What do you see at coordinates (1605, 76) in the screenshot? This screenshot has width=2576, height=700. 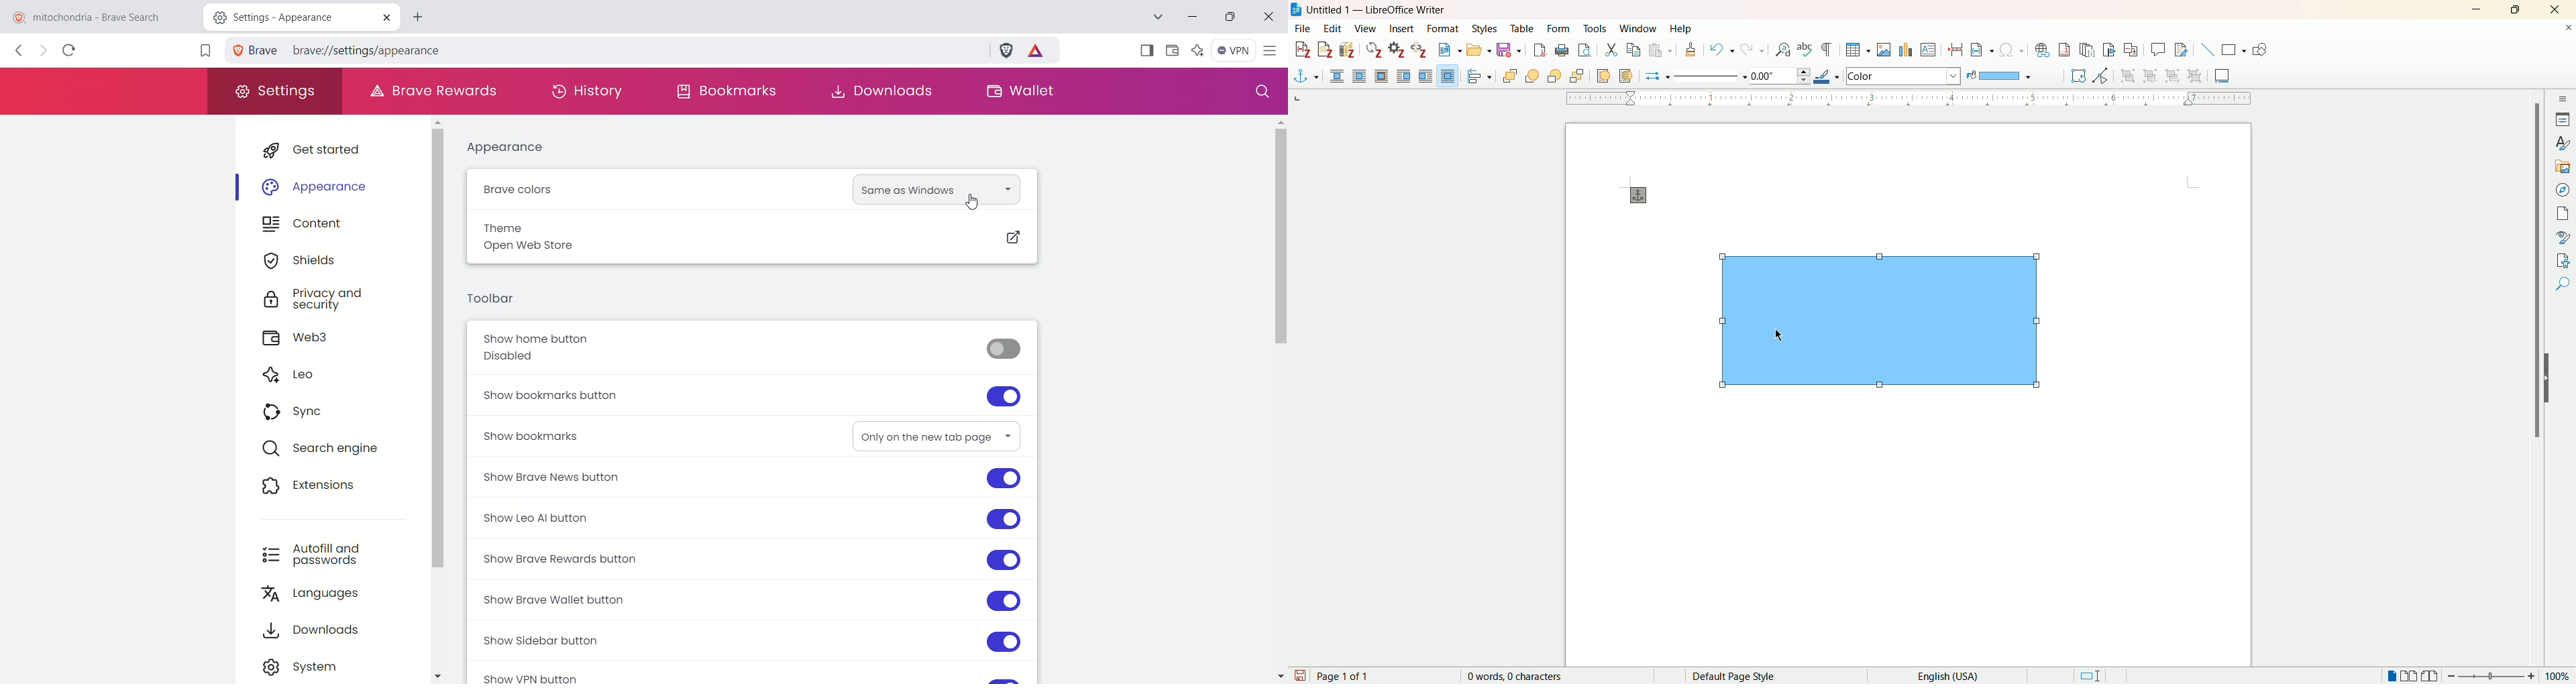 I see `to foregorund` at bounding box center [1605, 76].